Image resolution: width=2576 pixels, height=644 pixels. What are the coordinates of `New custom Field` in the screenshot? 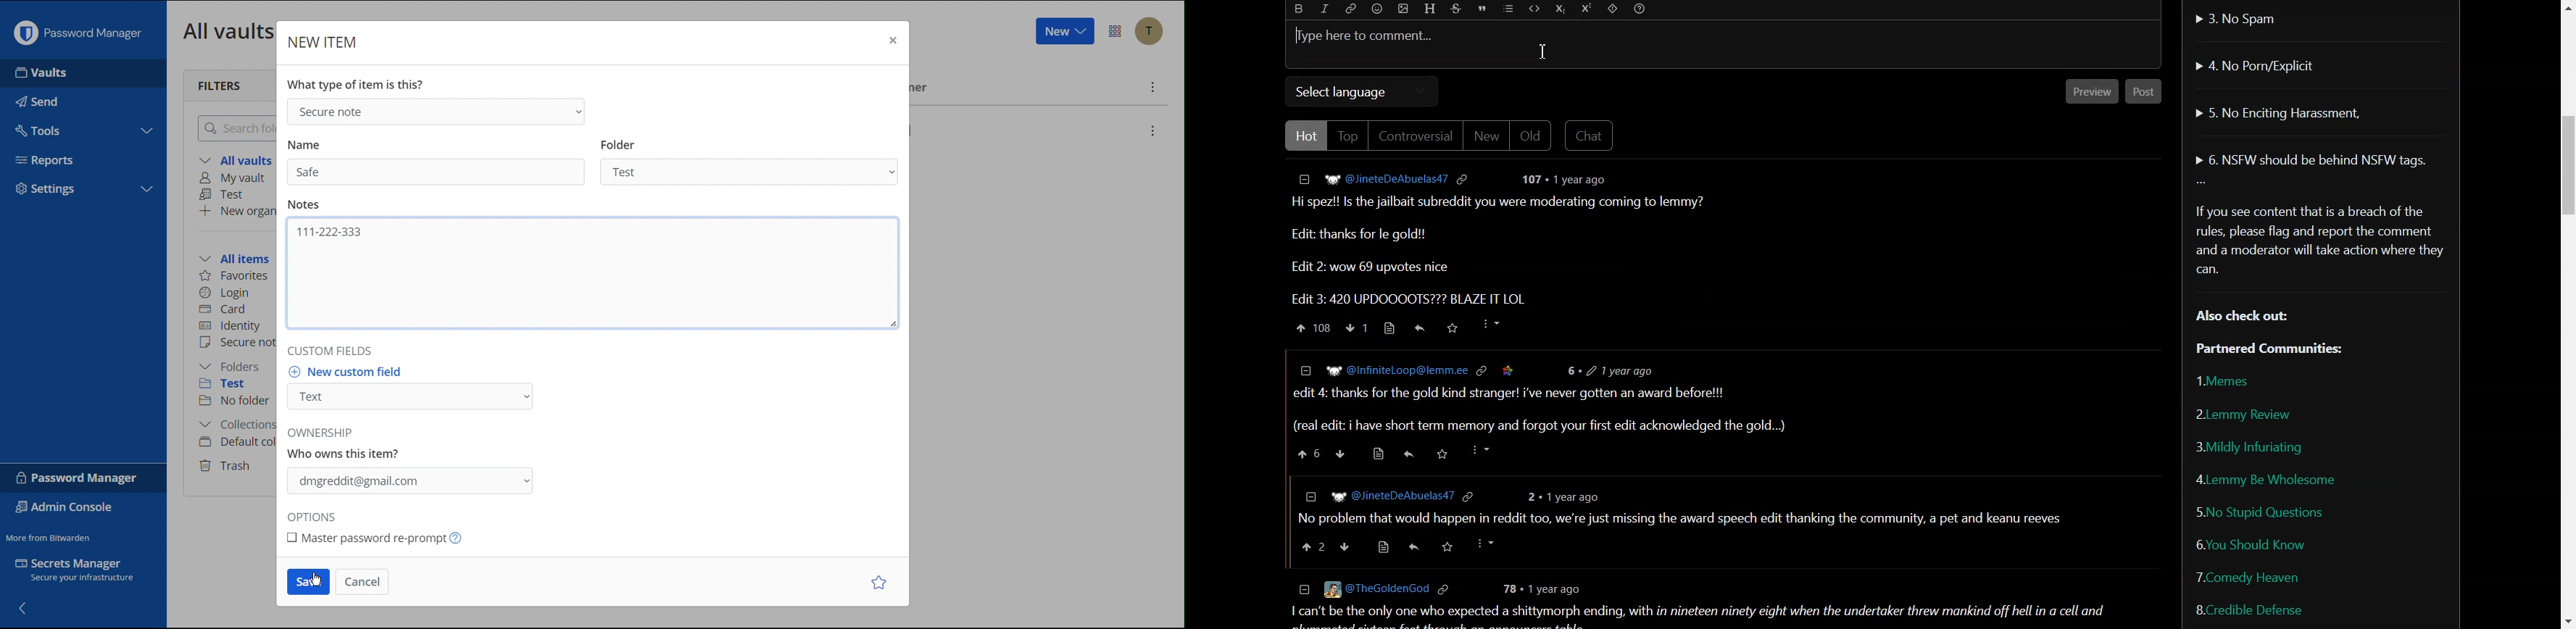 It's located at (415, 391).